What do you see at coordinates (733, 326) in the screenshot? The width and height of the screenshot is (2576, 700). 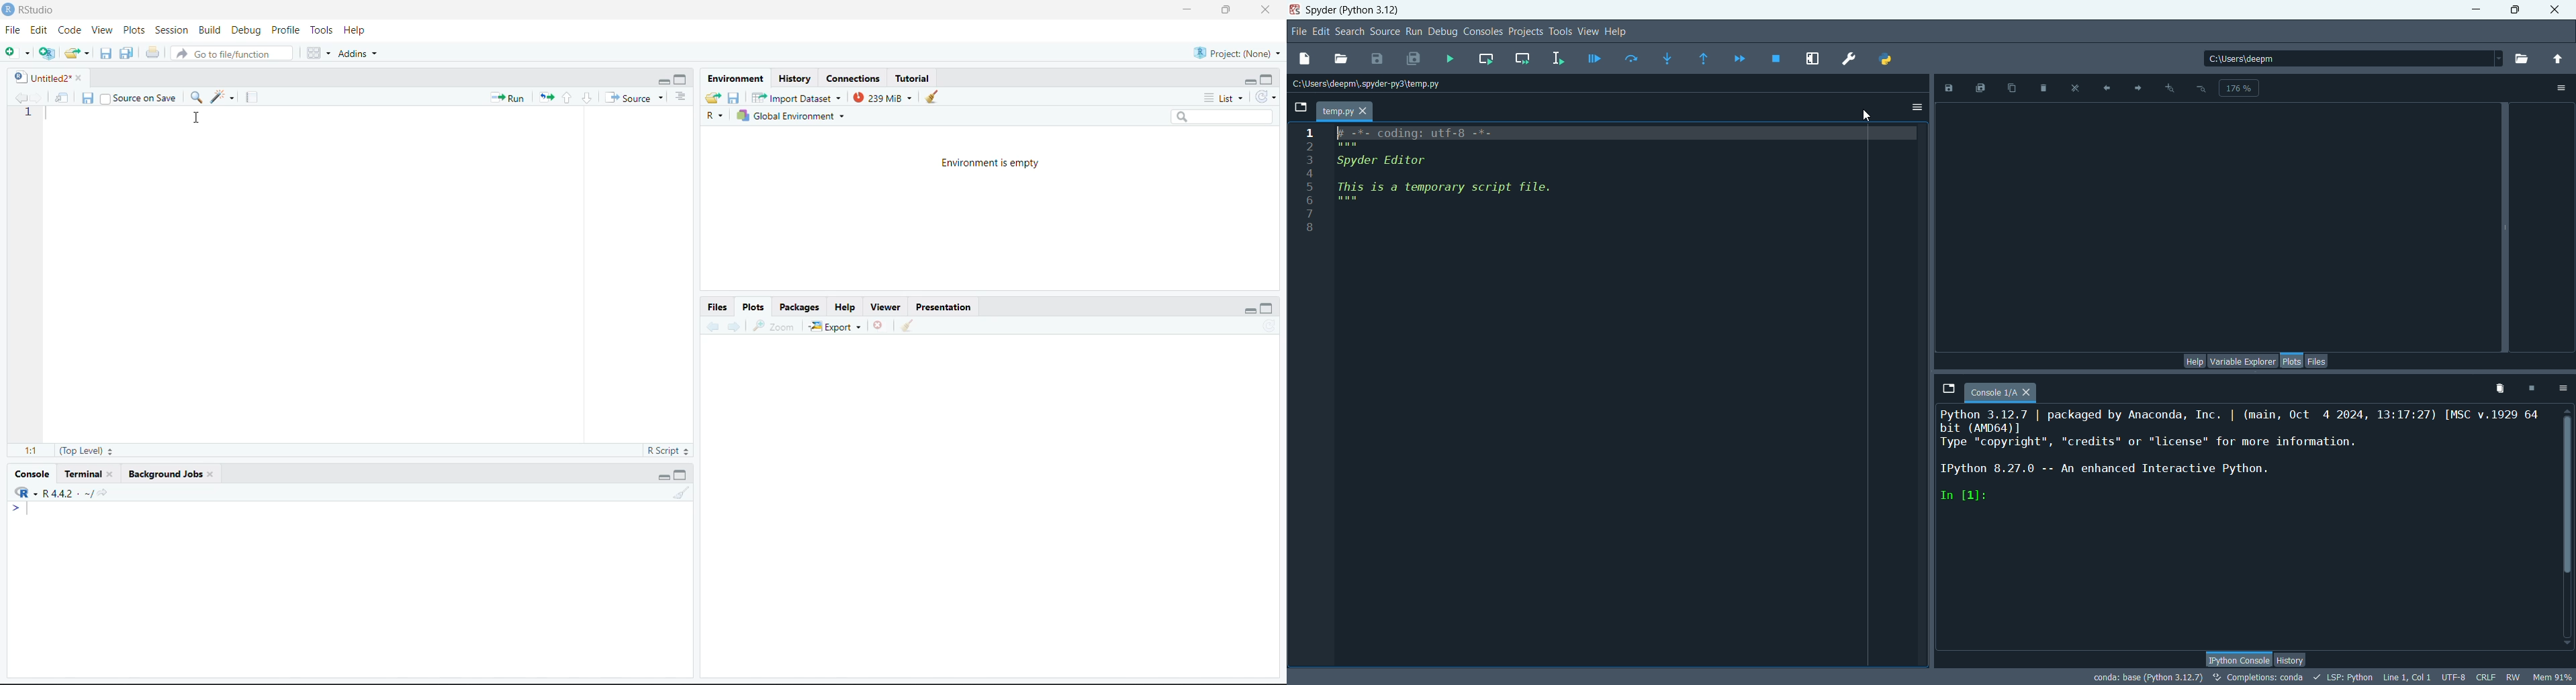 I see `Go forward to the next source location (Ctrl + F10)` at bounding box center [733, 326].